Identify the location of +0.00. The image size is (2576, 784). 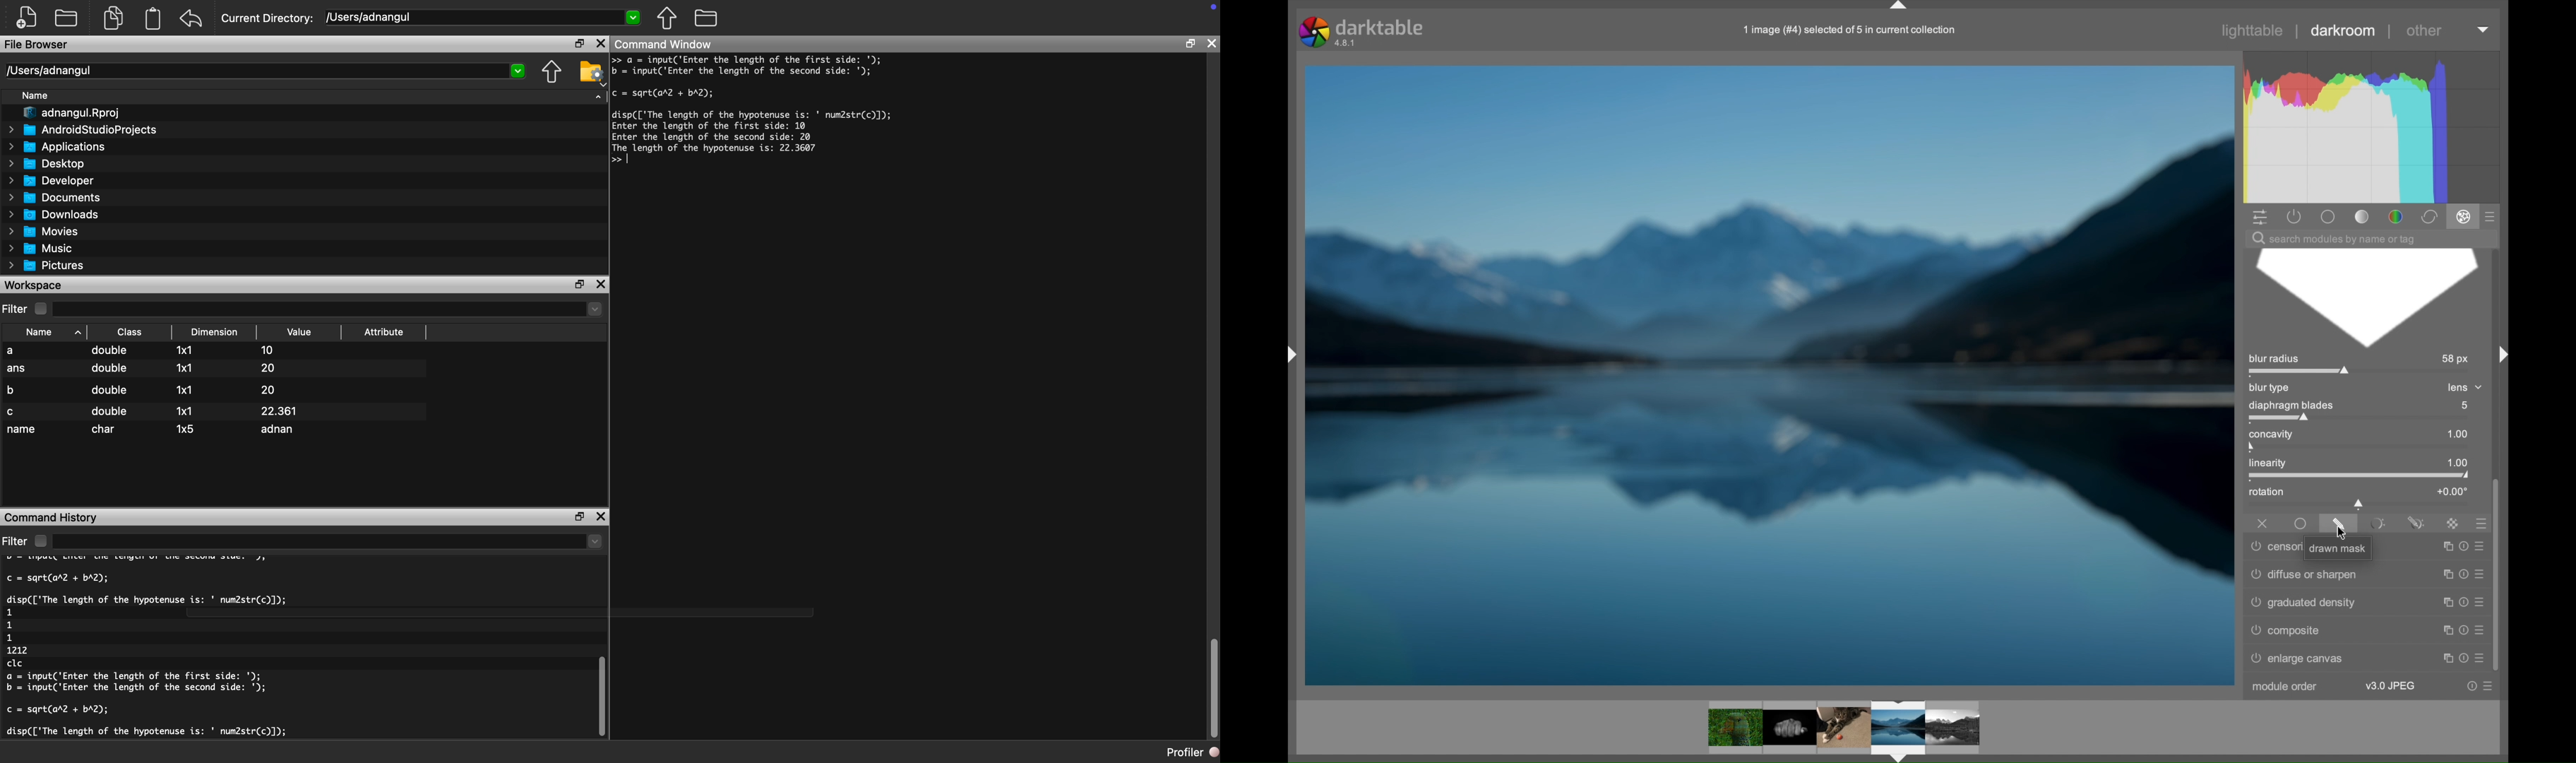
(2452, 491).